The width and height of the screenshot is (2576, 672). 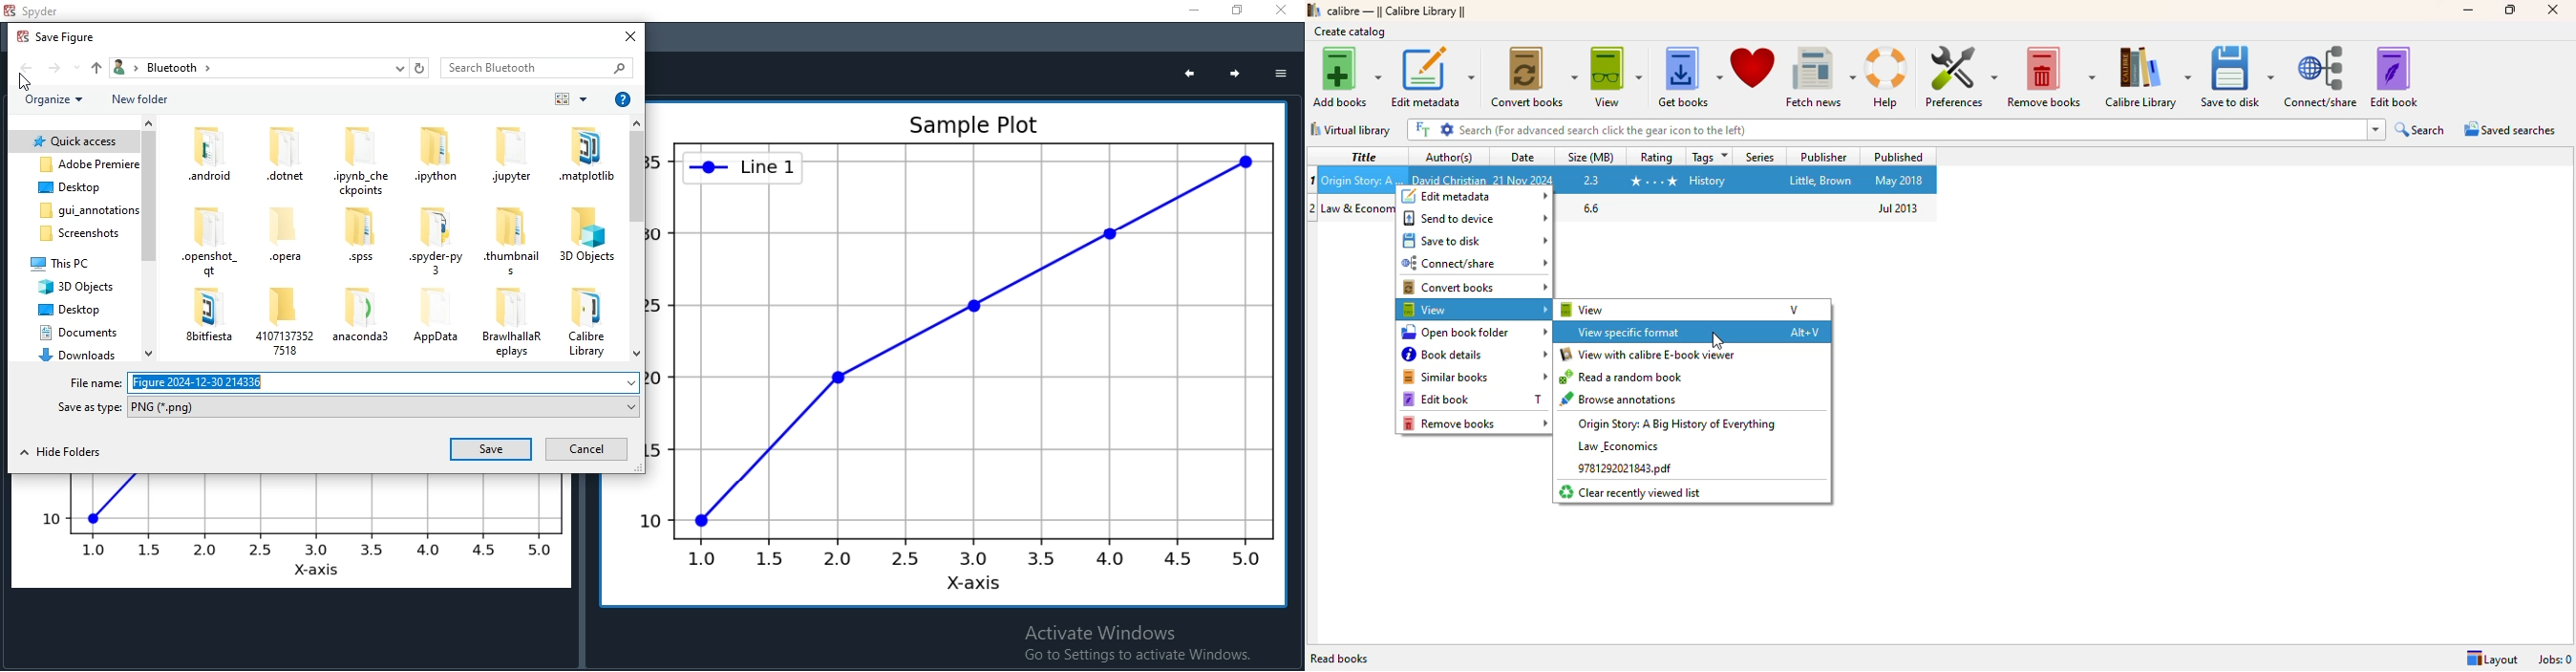 I want to click on front folder, so click(x=63, y=69).